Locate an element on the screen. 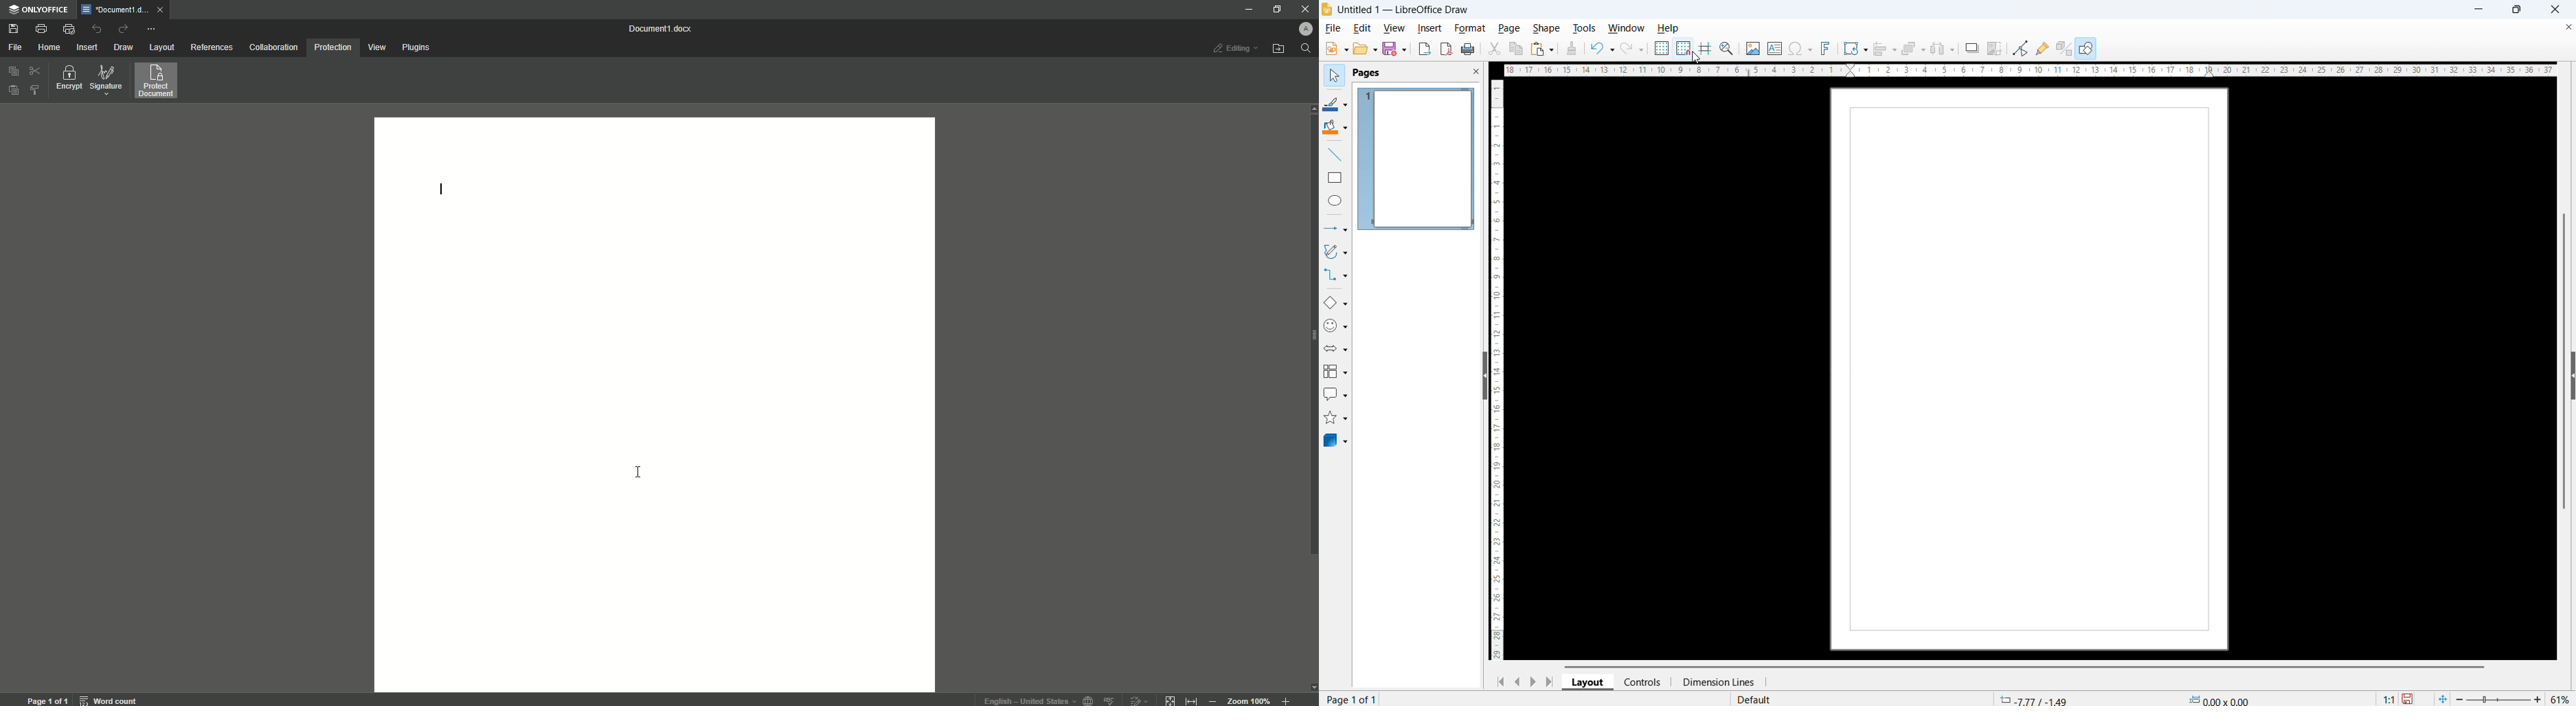 The height and width of the screenshot is (728, 2576). connectors is located at coordinates (1335, 275).